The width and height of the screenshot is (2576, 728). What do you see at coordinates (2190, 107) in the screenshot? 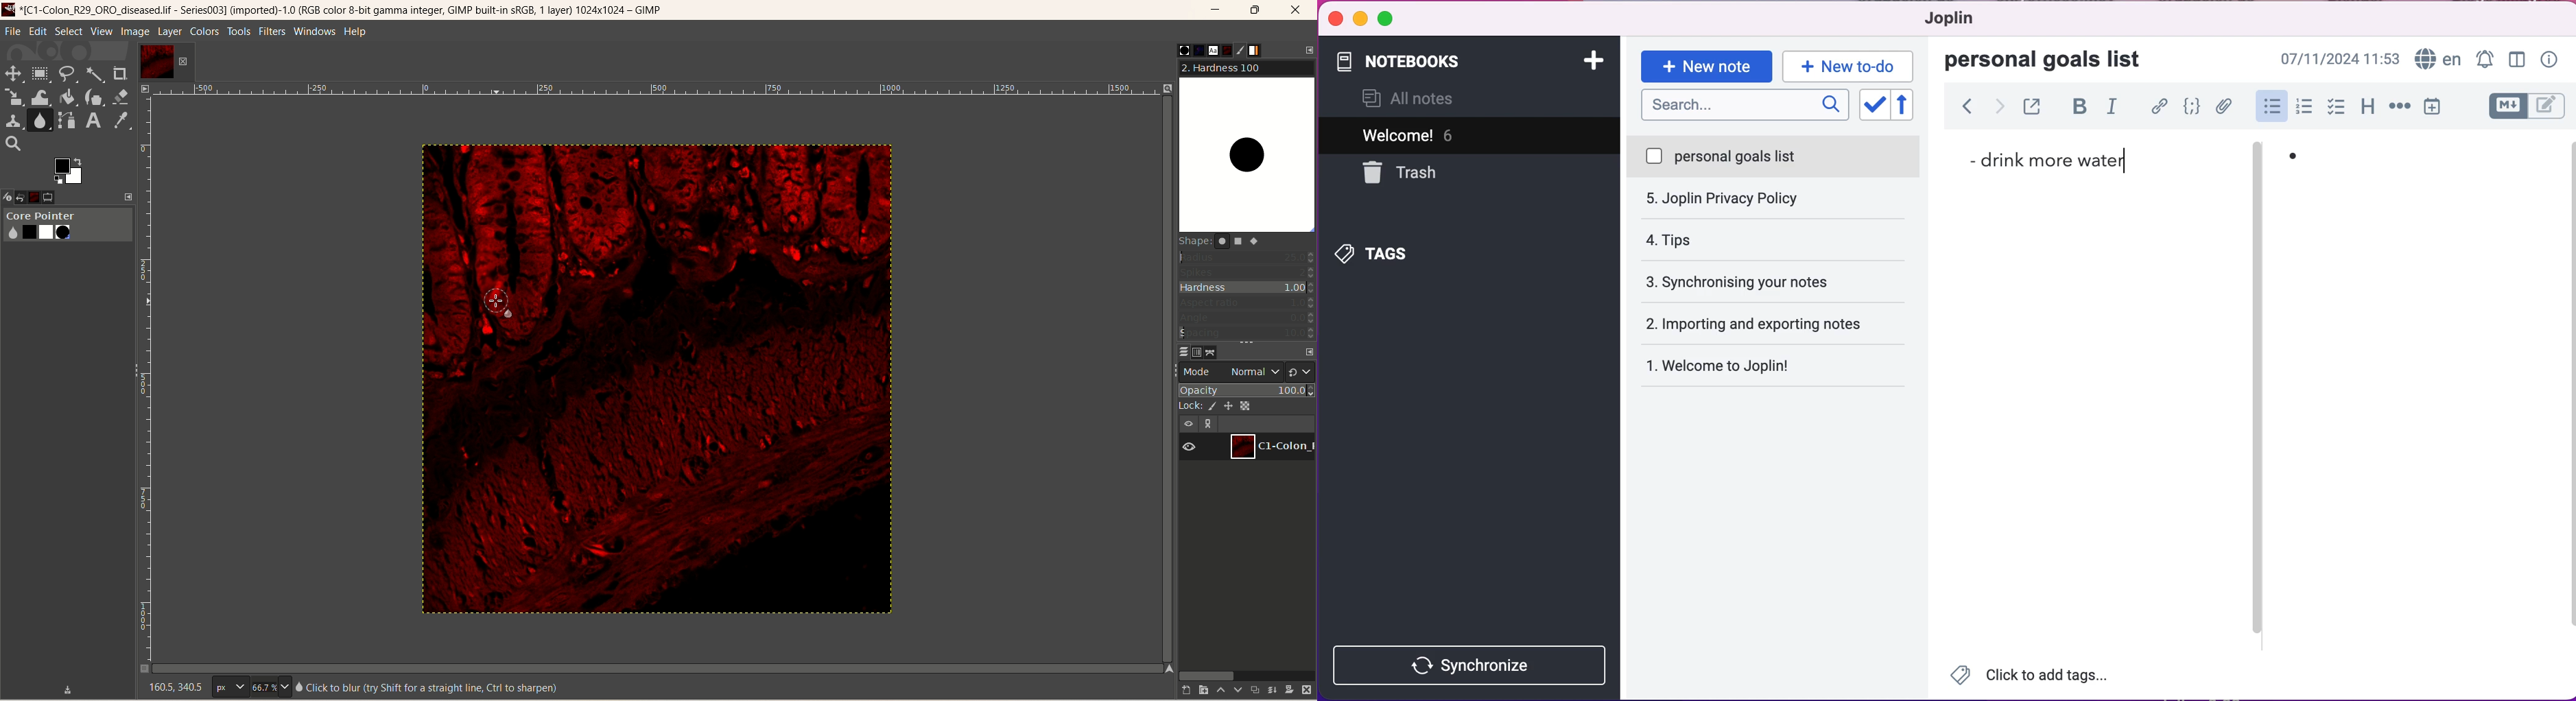
I see `code` at bounding box center [2190, 107].